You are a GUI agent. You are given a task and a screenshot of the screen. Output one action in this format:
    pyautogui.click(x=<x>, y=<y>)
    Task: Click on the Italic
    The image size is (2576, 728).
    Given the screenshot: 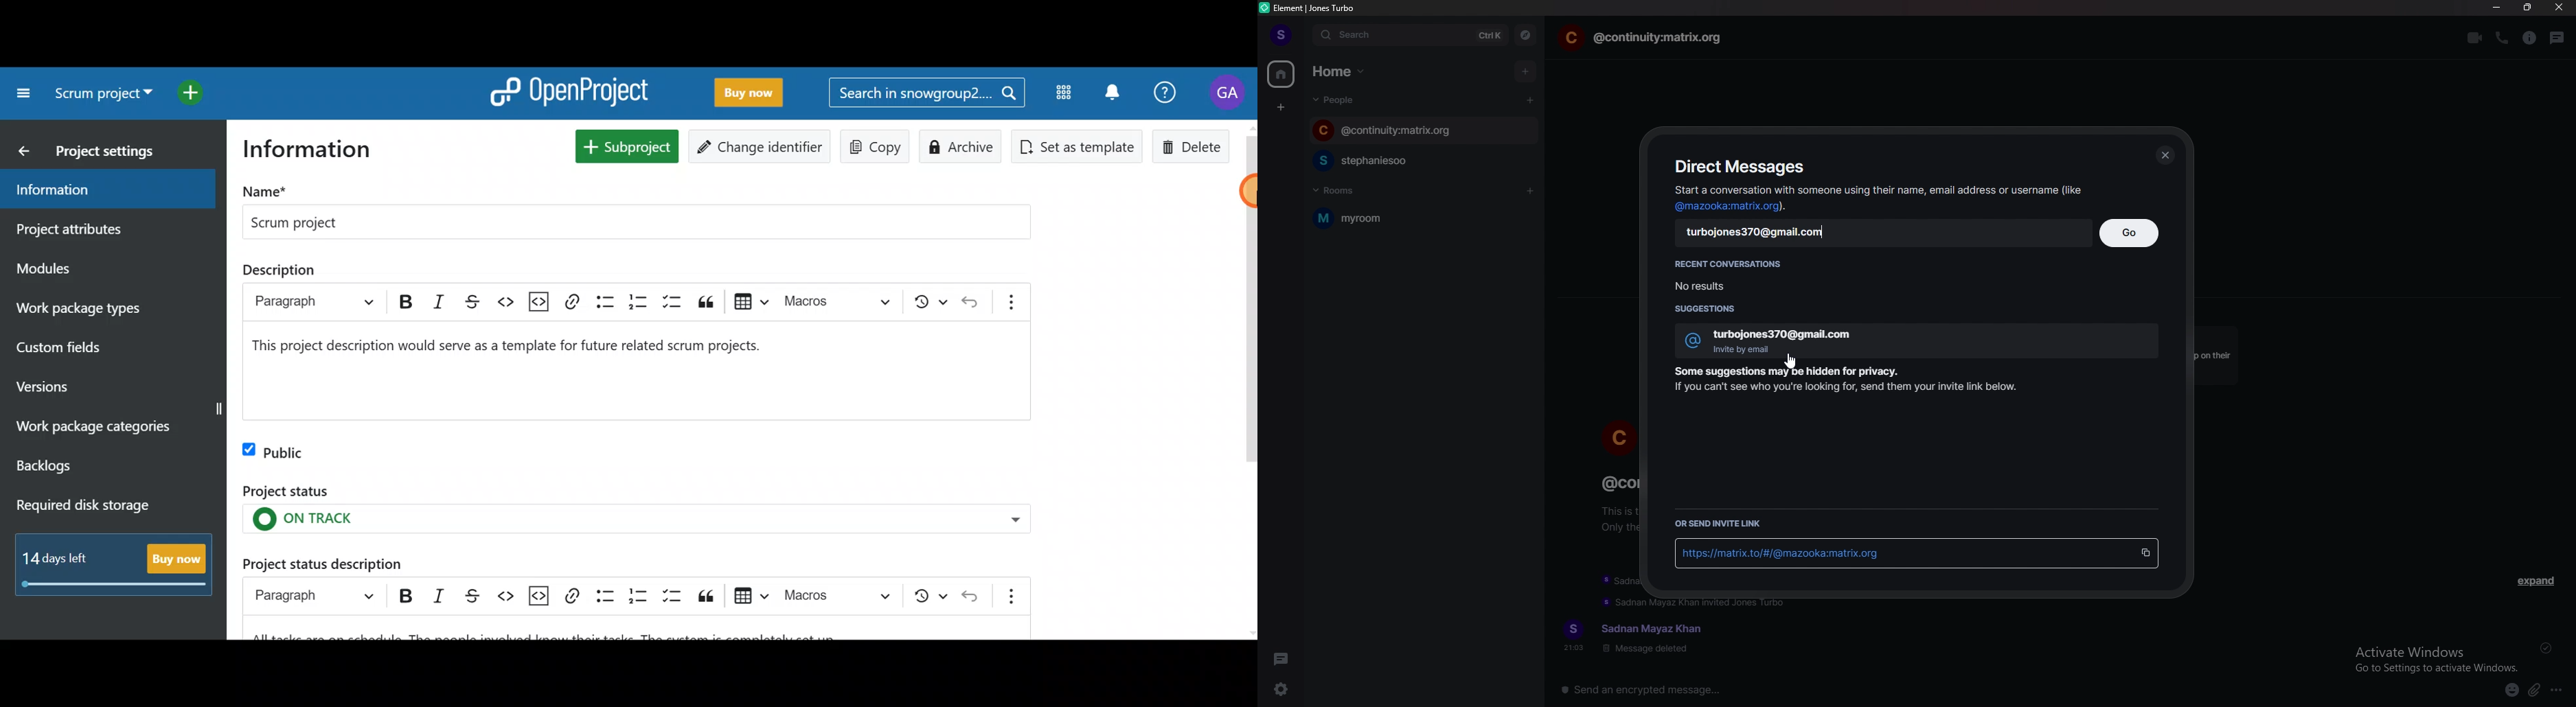 What is the action you would take?
    pyautogui.click(x=443, y=595)
    